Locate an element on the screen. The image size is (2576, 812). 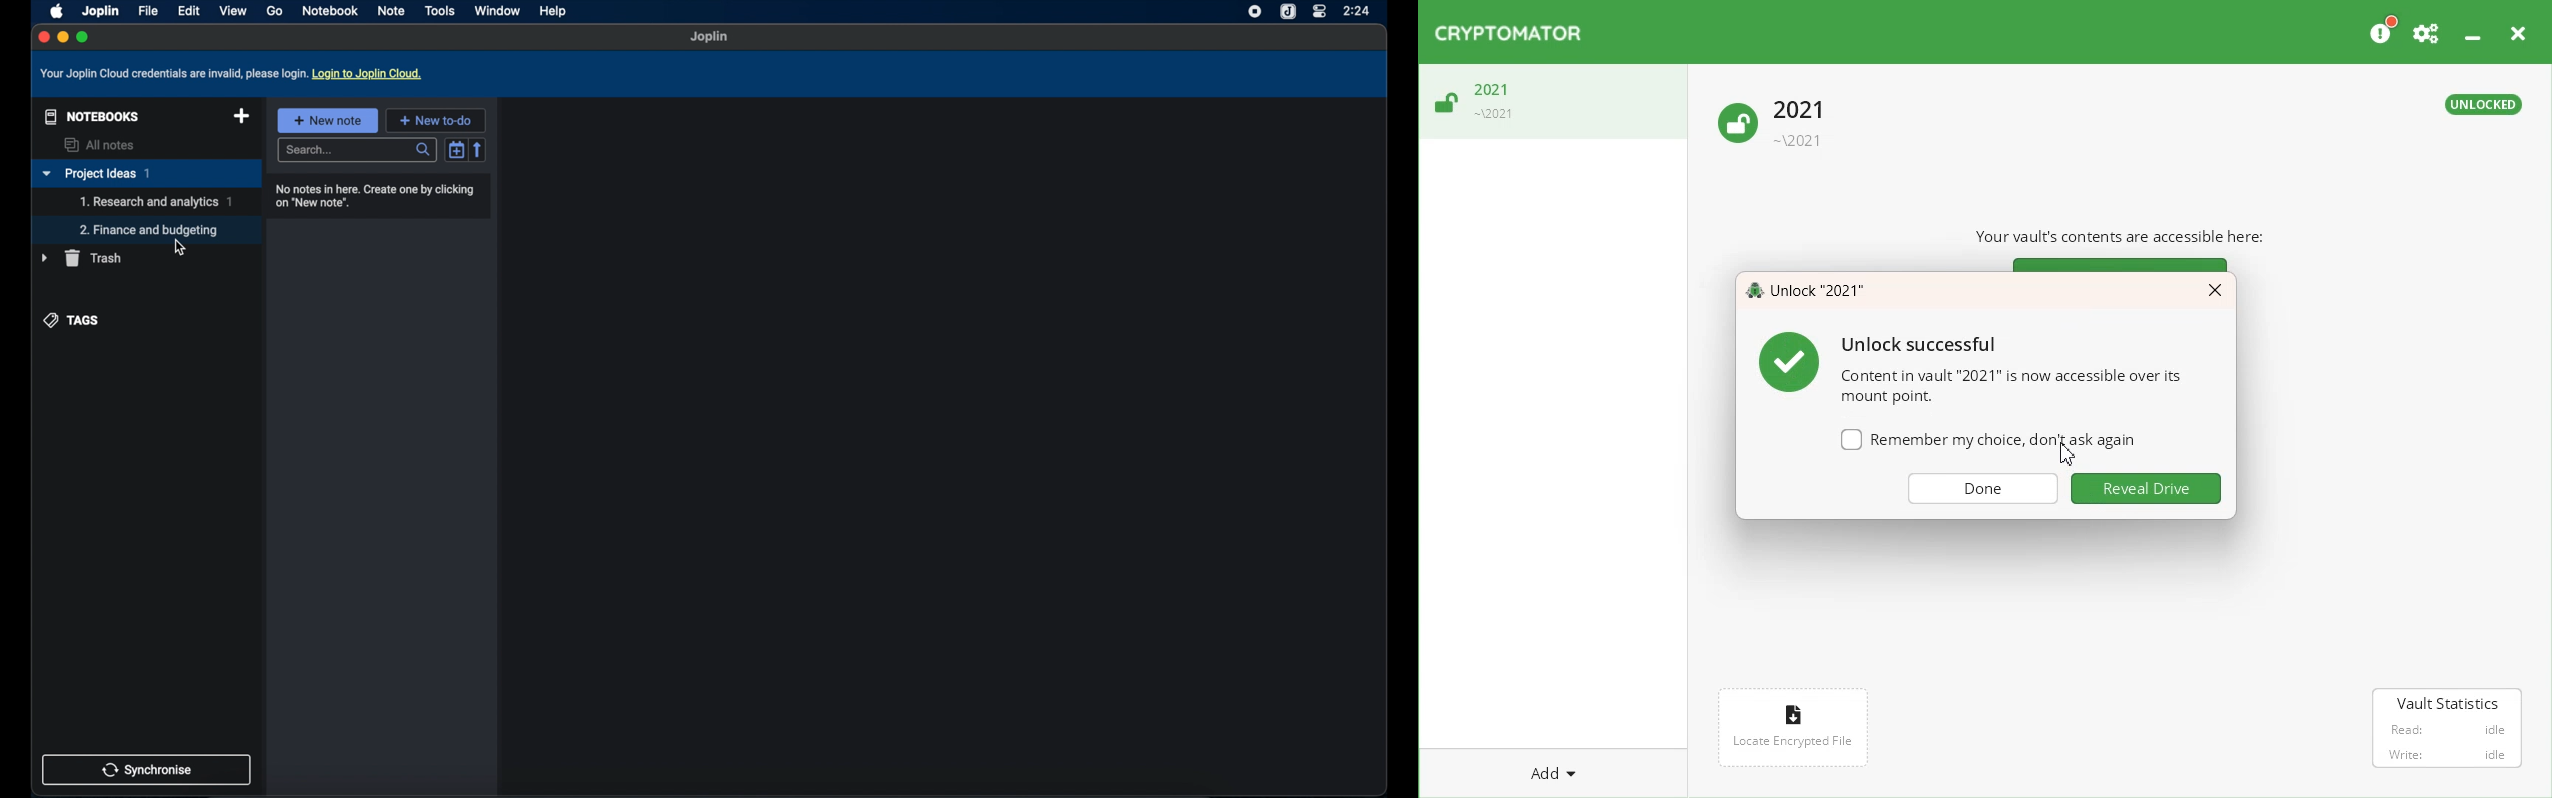
notebook is located at coordinates (332, 11).